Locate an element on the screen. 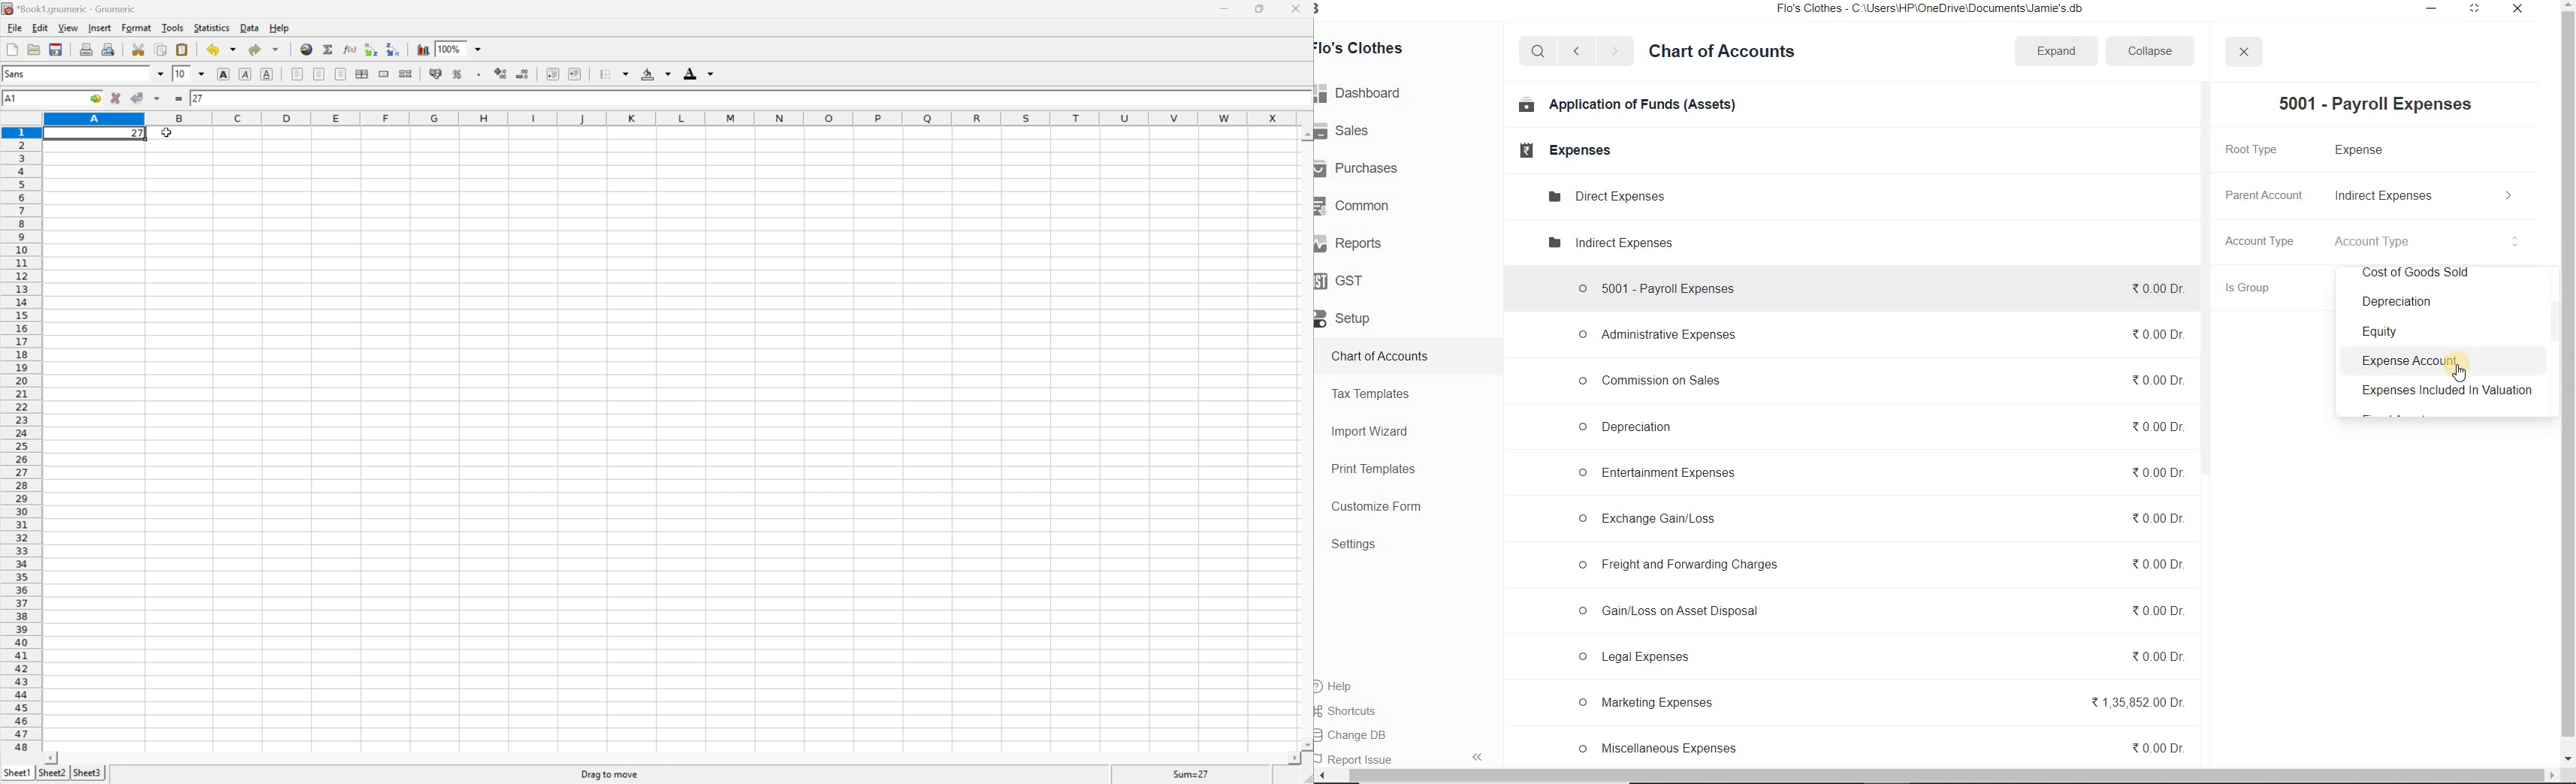  Cut selection is located at coordinates (141, 49).